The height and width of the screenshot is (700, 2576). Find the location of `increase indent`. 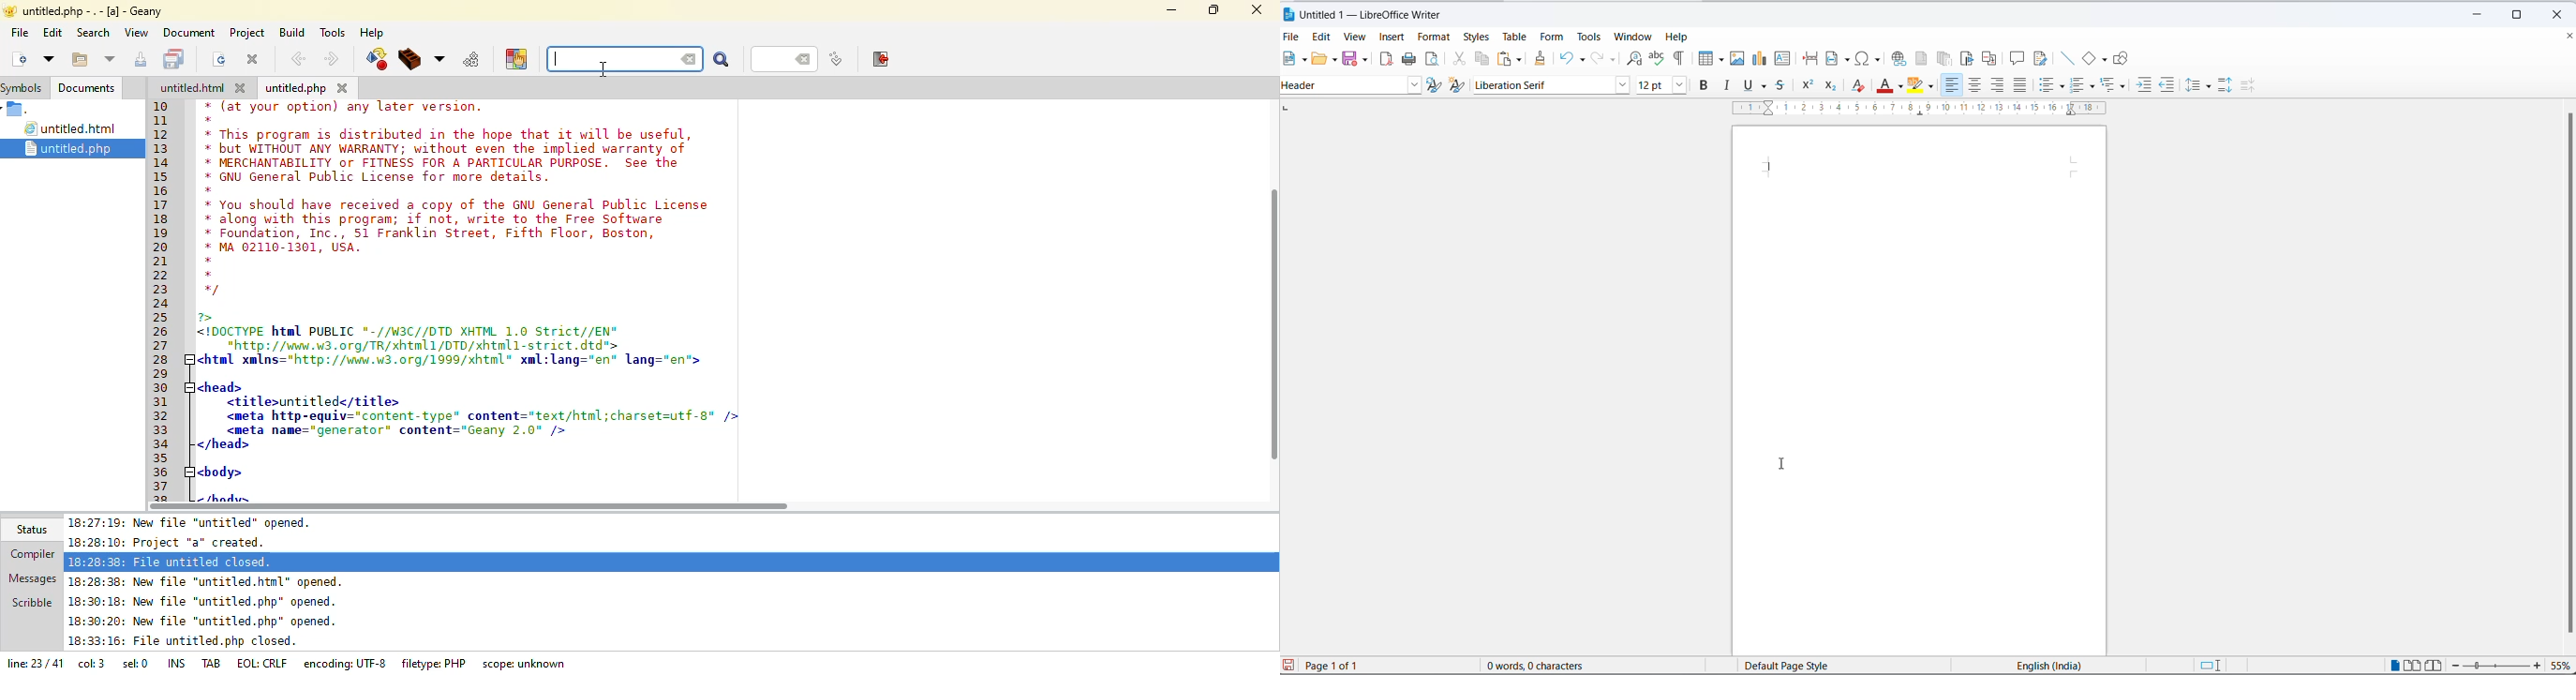

increase indent is located at coordinates (2144, 86).